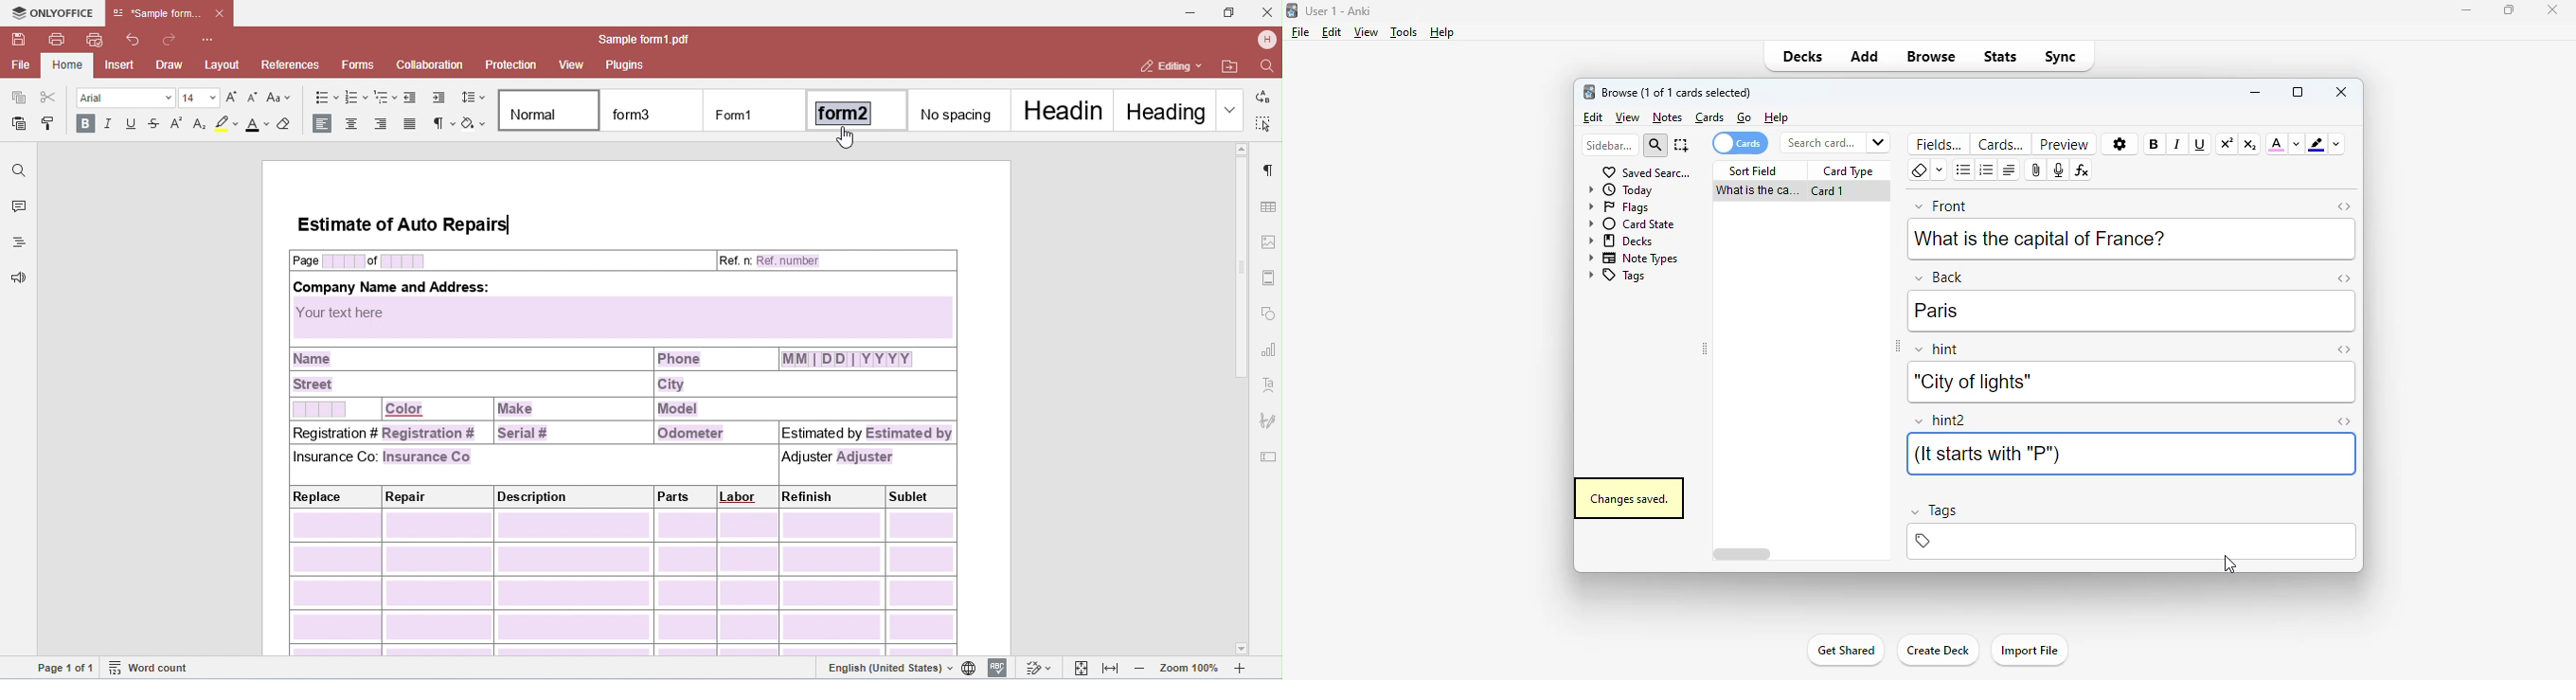 This screenshot has height=700, width=2576. Describe the element at coordinates (1803, 56) in the screenshot. I see `decks` at that location.